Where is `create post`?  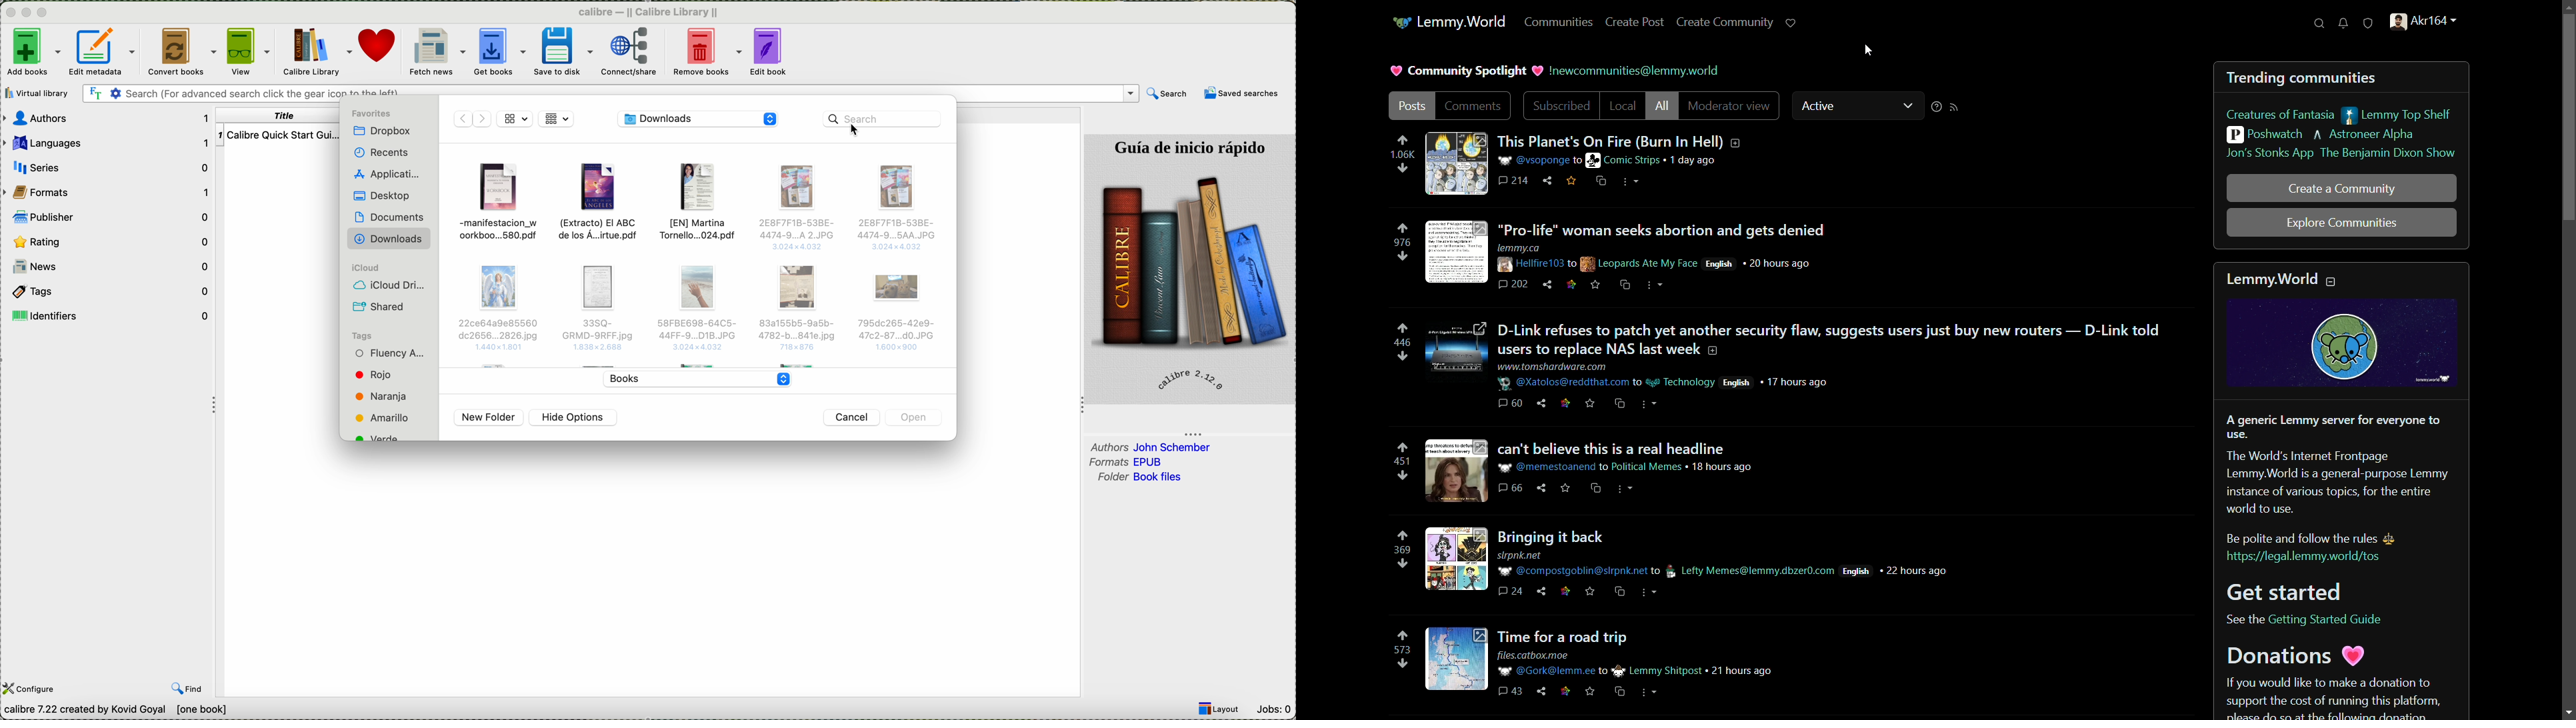 create post is located at coordinates (1635, 23).